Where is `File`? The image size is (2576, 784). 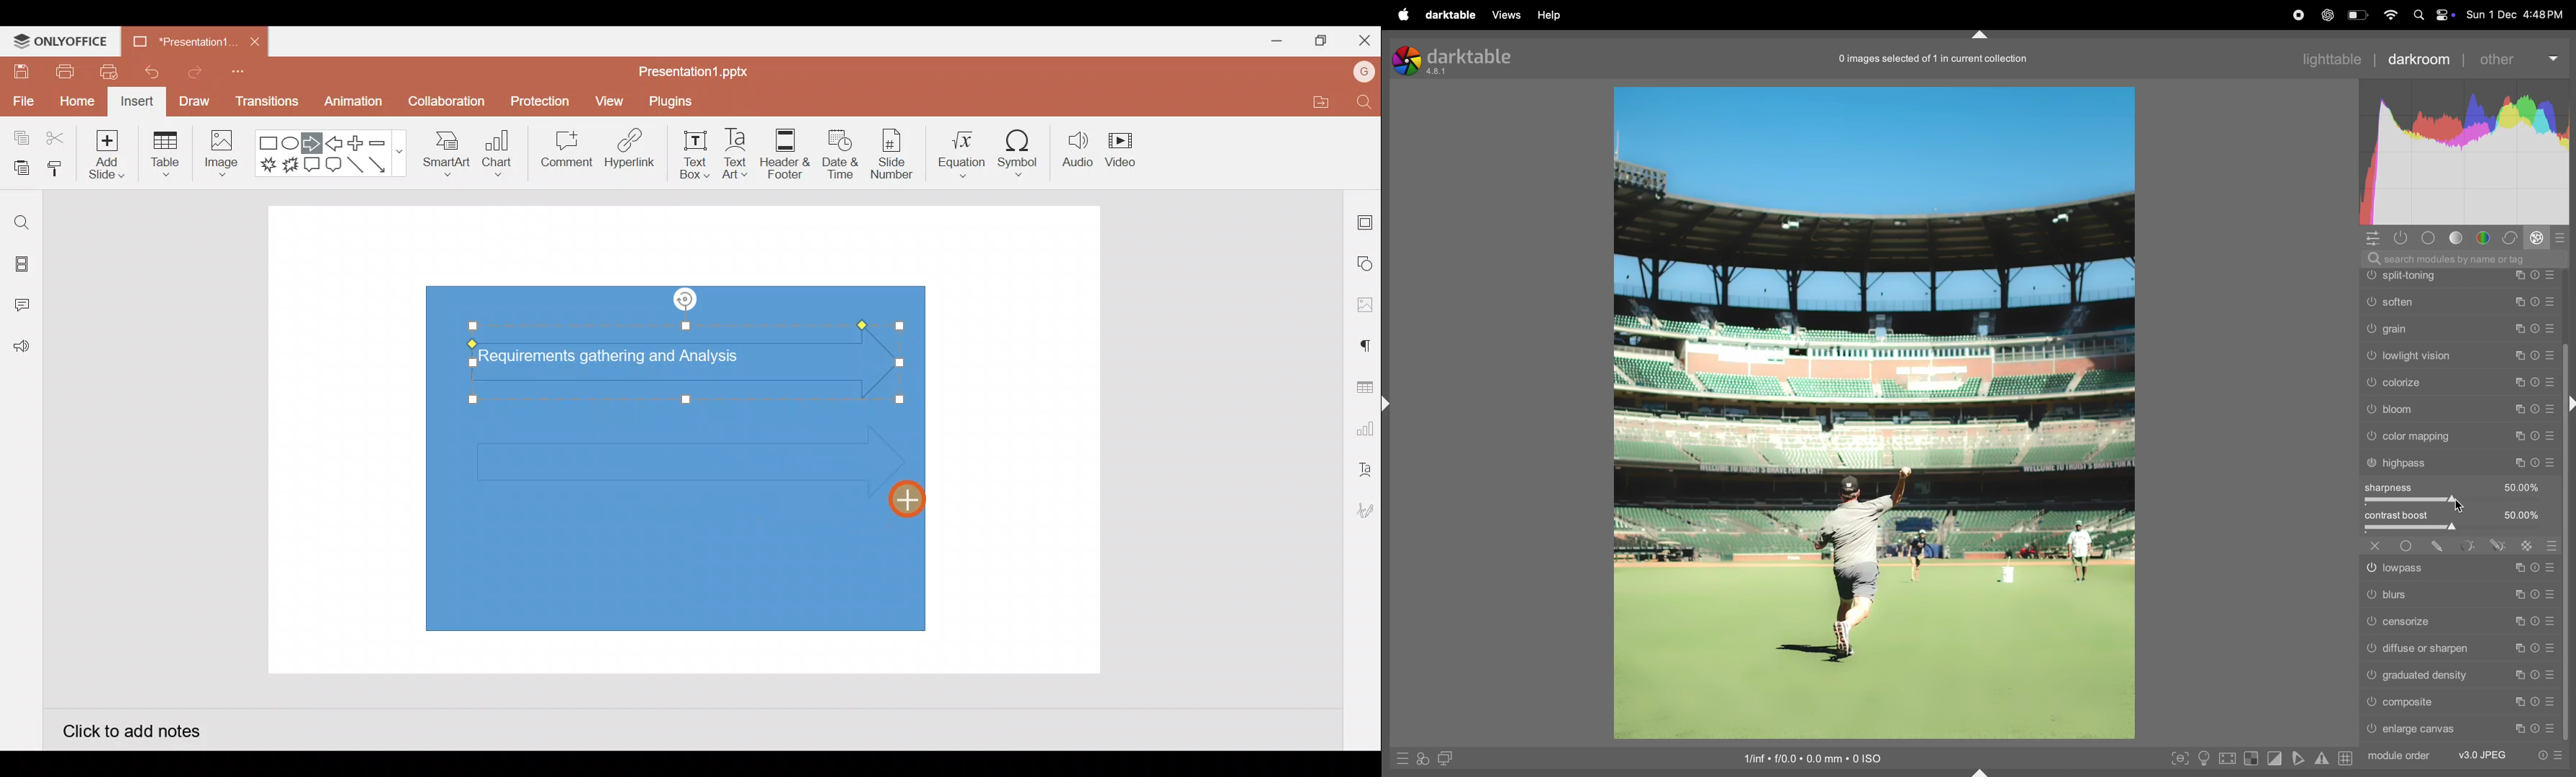
File is located at coordinates (22, 99).